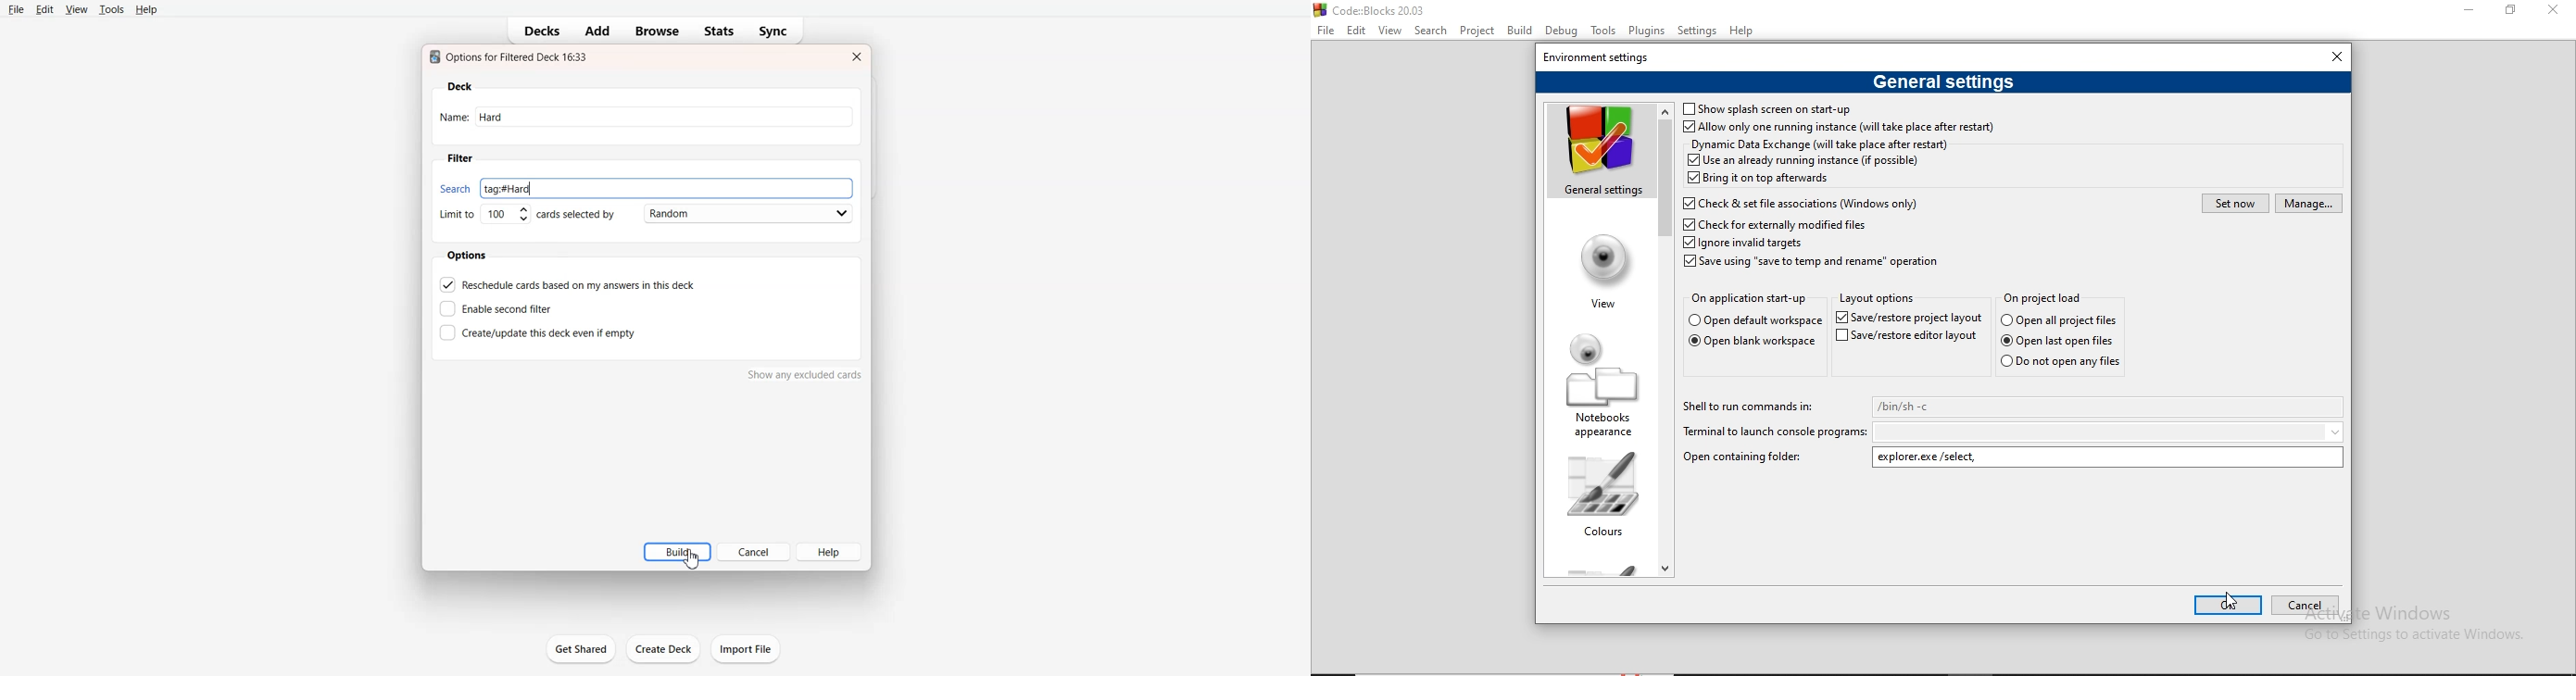 The image size is (2576, 700). Describe the element at coordinates (538, 331) in the screenshot. I see `Create this deck even if empty` at that location.